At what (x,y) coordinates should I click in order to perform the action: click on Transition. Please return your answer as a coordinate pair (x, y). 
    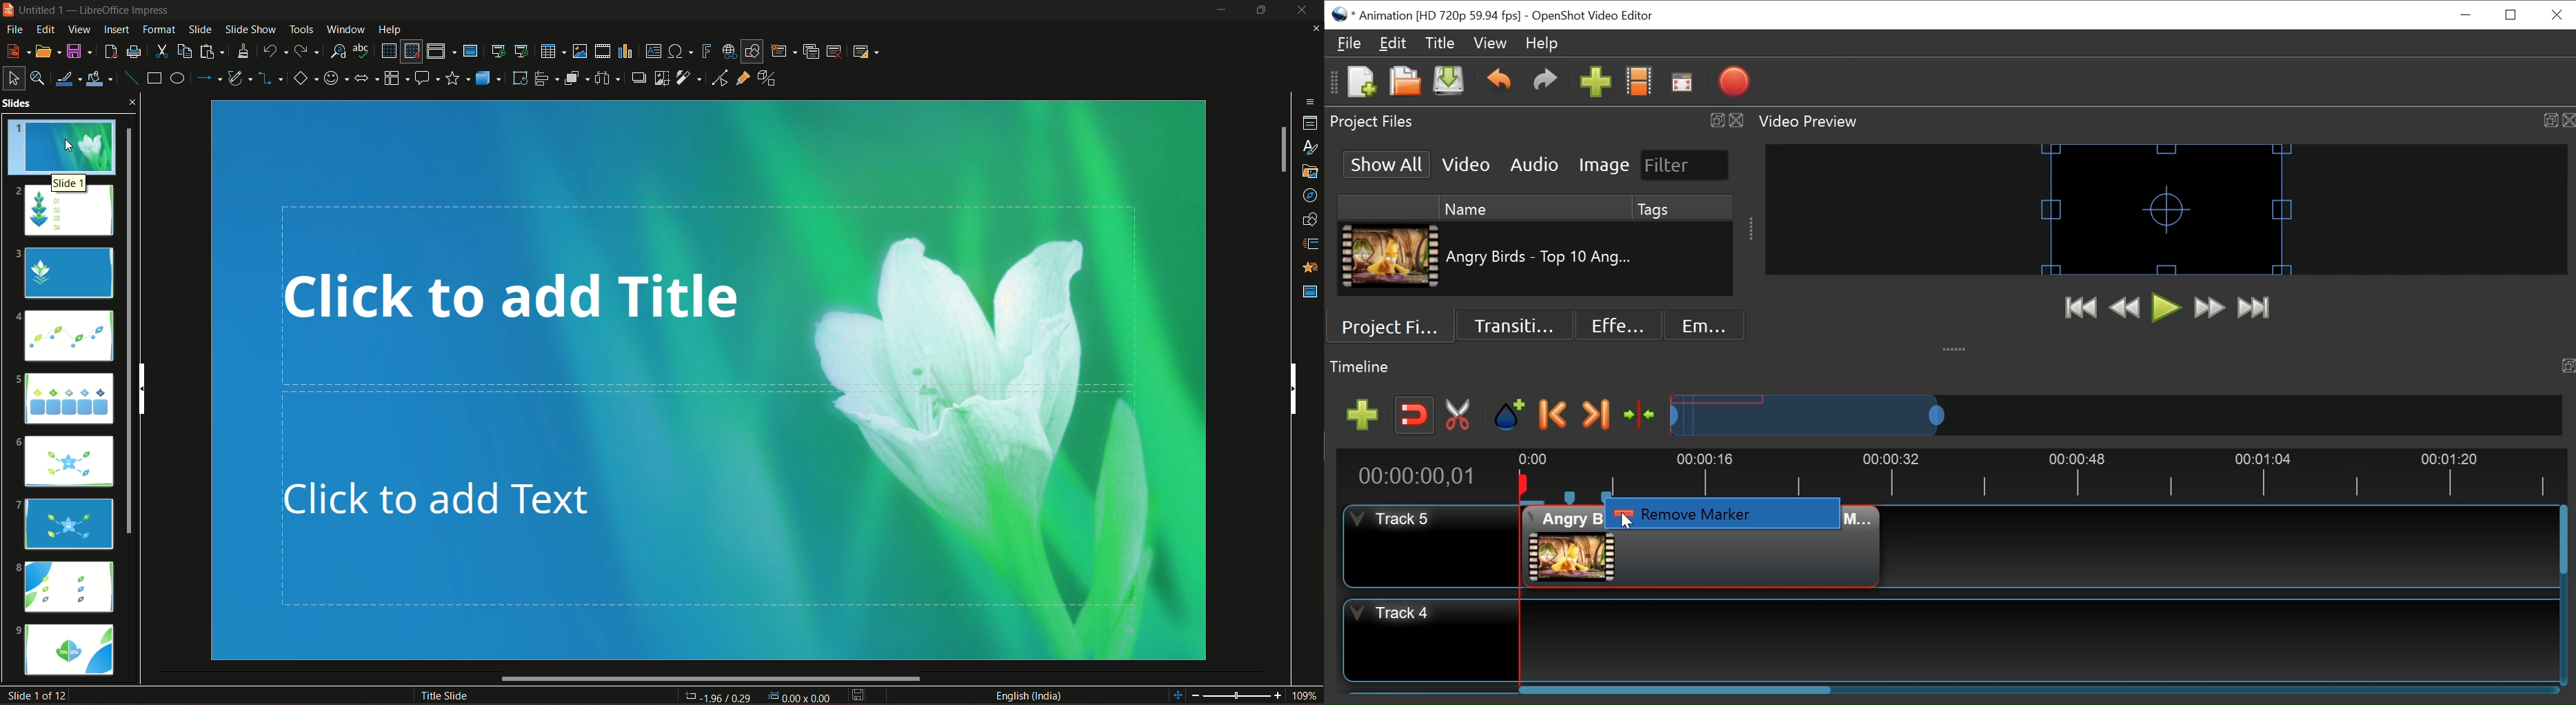
    Looking at the image, I should click on (1514, 325).